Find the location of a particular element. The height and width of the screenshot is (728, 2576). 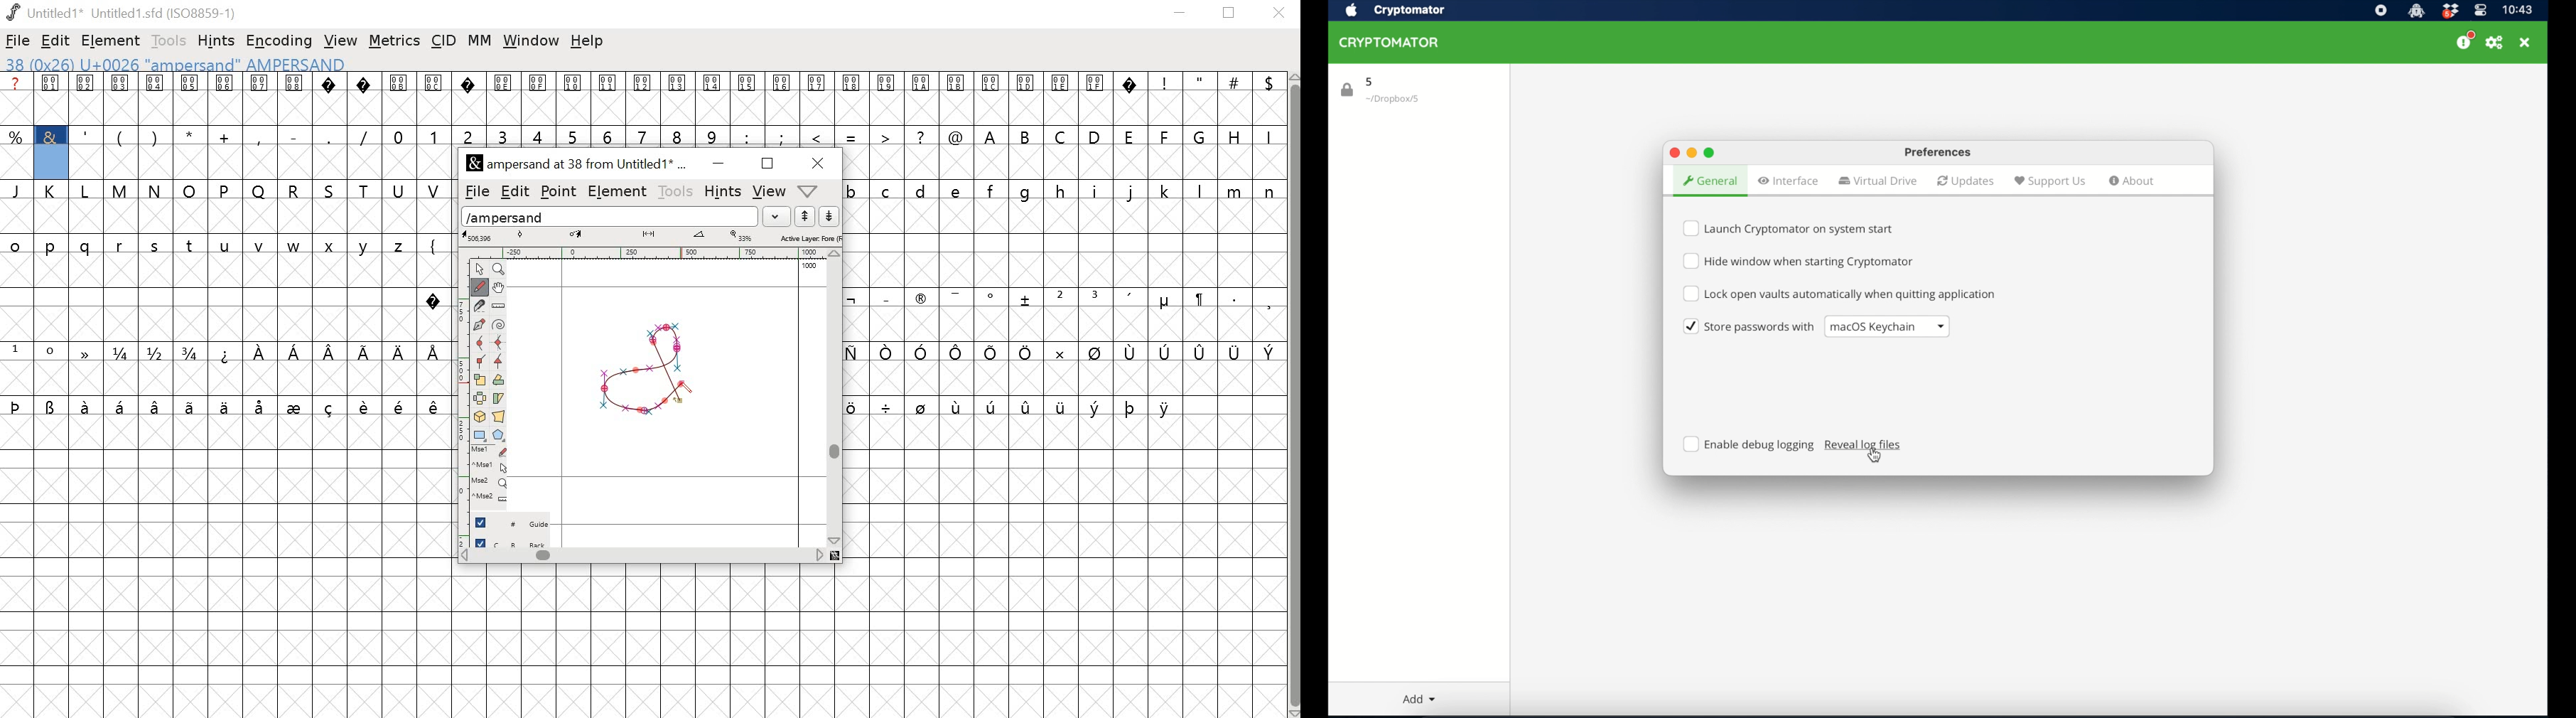

7 is located at coordinates (645, 135).